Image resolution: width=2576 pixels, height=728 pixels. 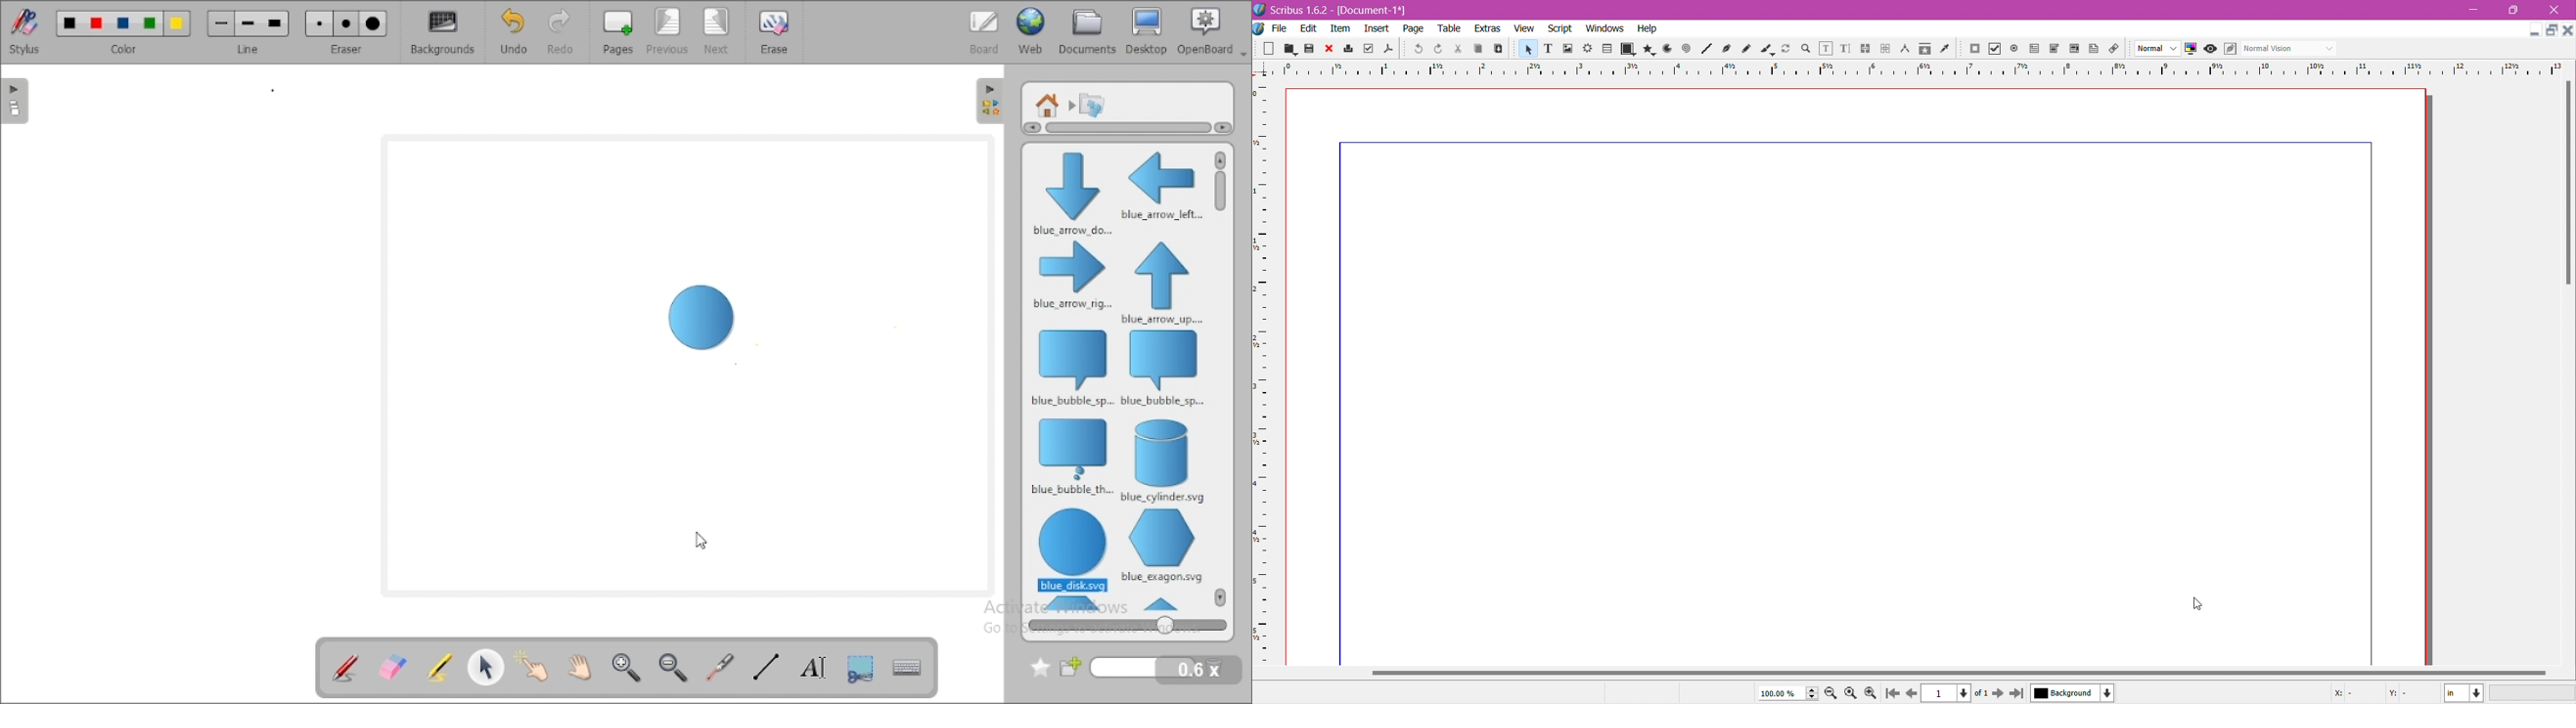 What do you see at coordinates (1911, 672) in the screenshot?
I see `Scroll` at bounding box center [1911, 672].